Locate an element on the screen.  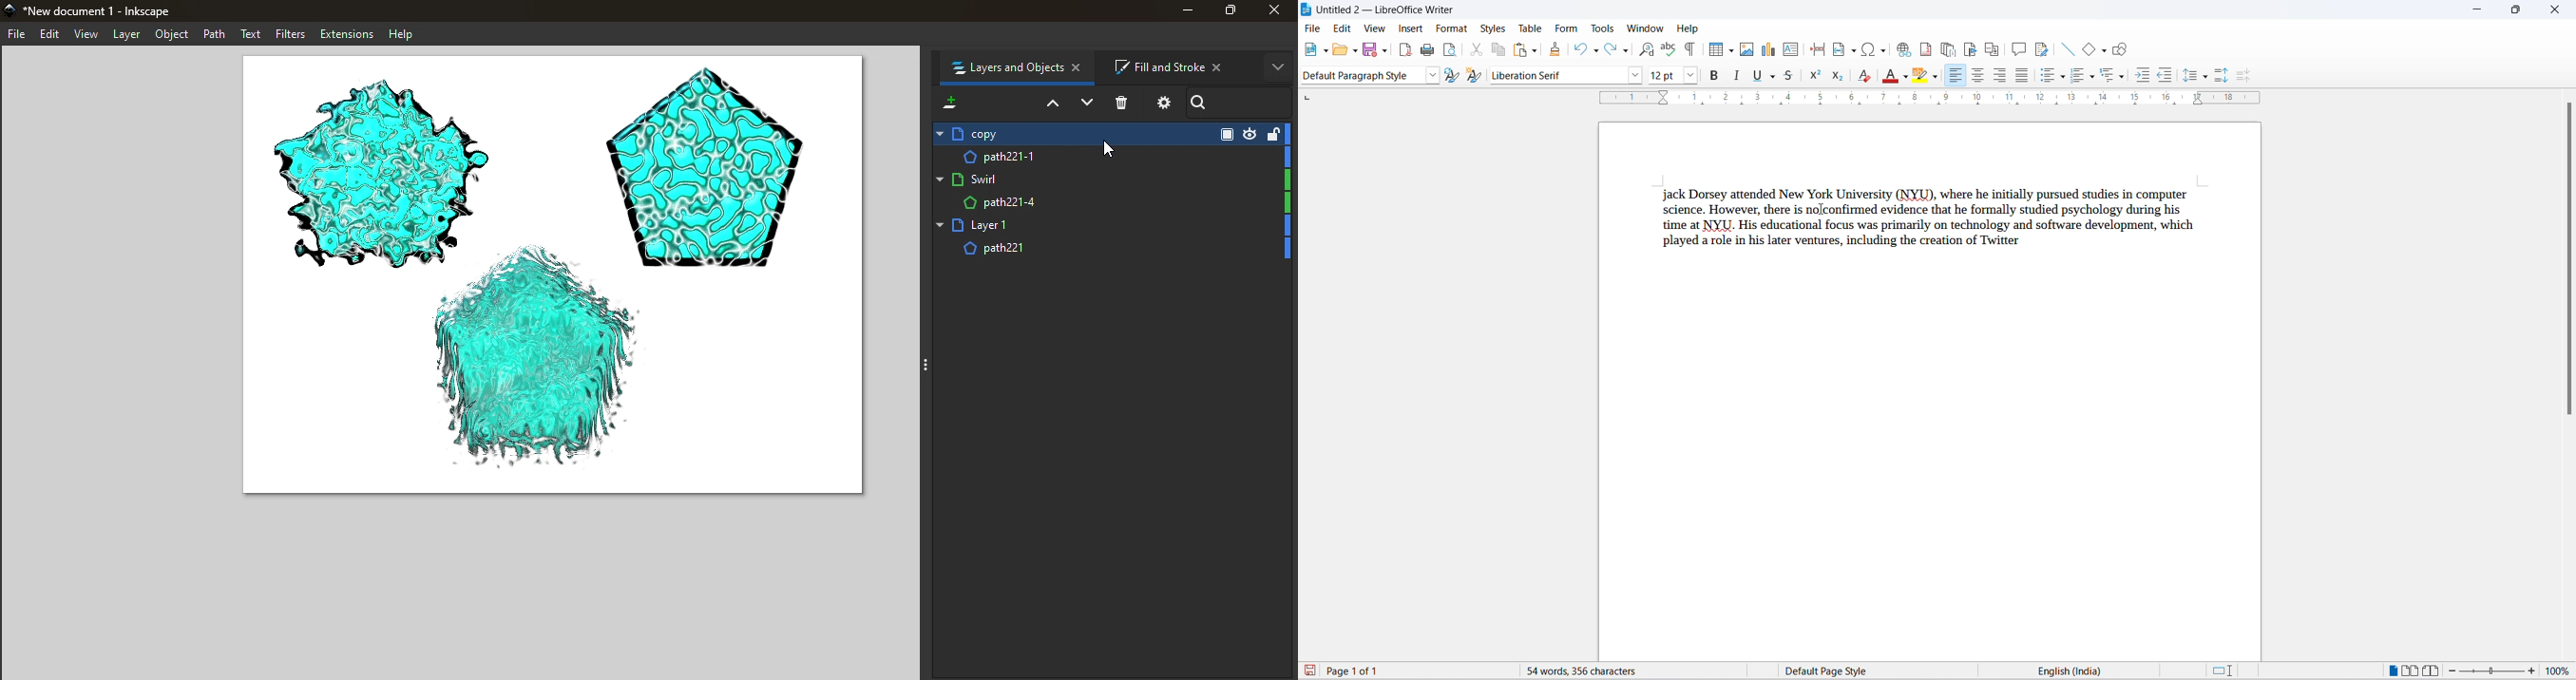
save options is located at coordinates (1385, 49).